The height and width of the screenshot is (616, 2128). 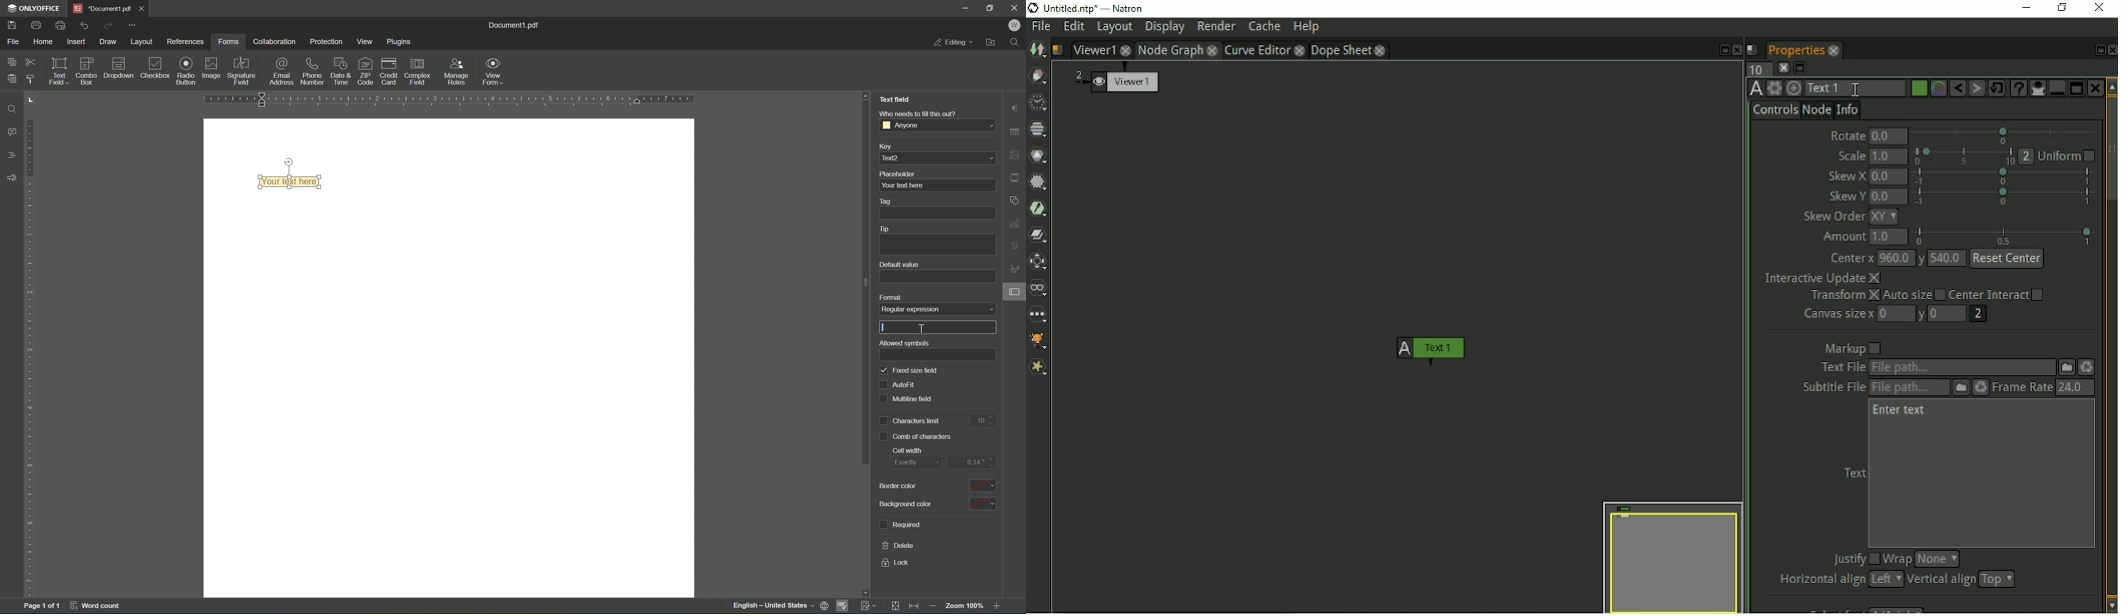 I want to click on tip, so click(x=885, y=228).